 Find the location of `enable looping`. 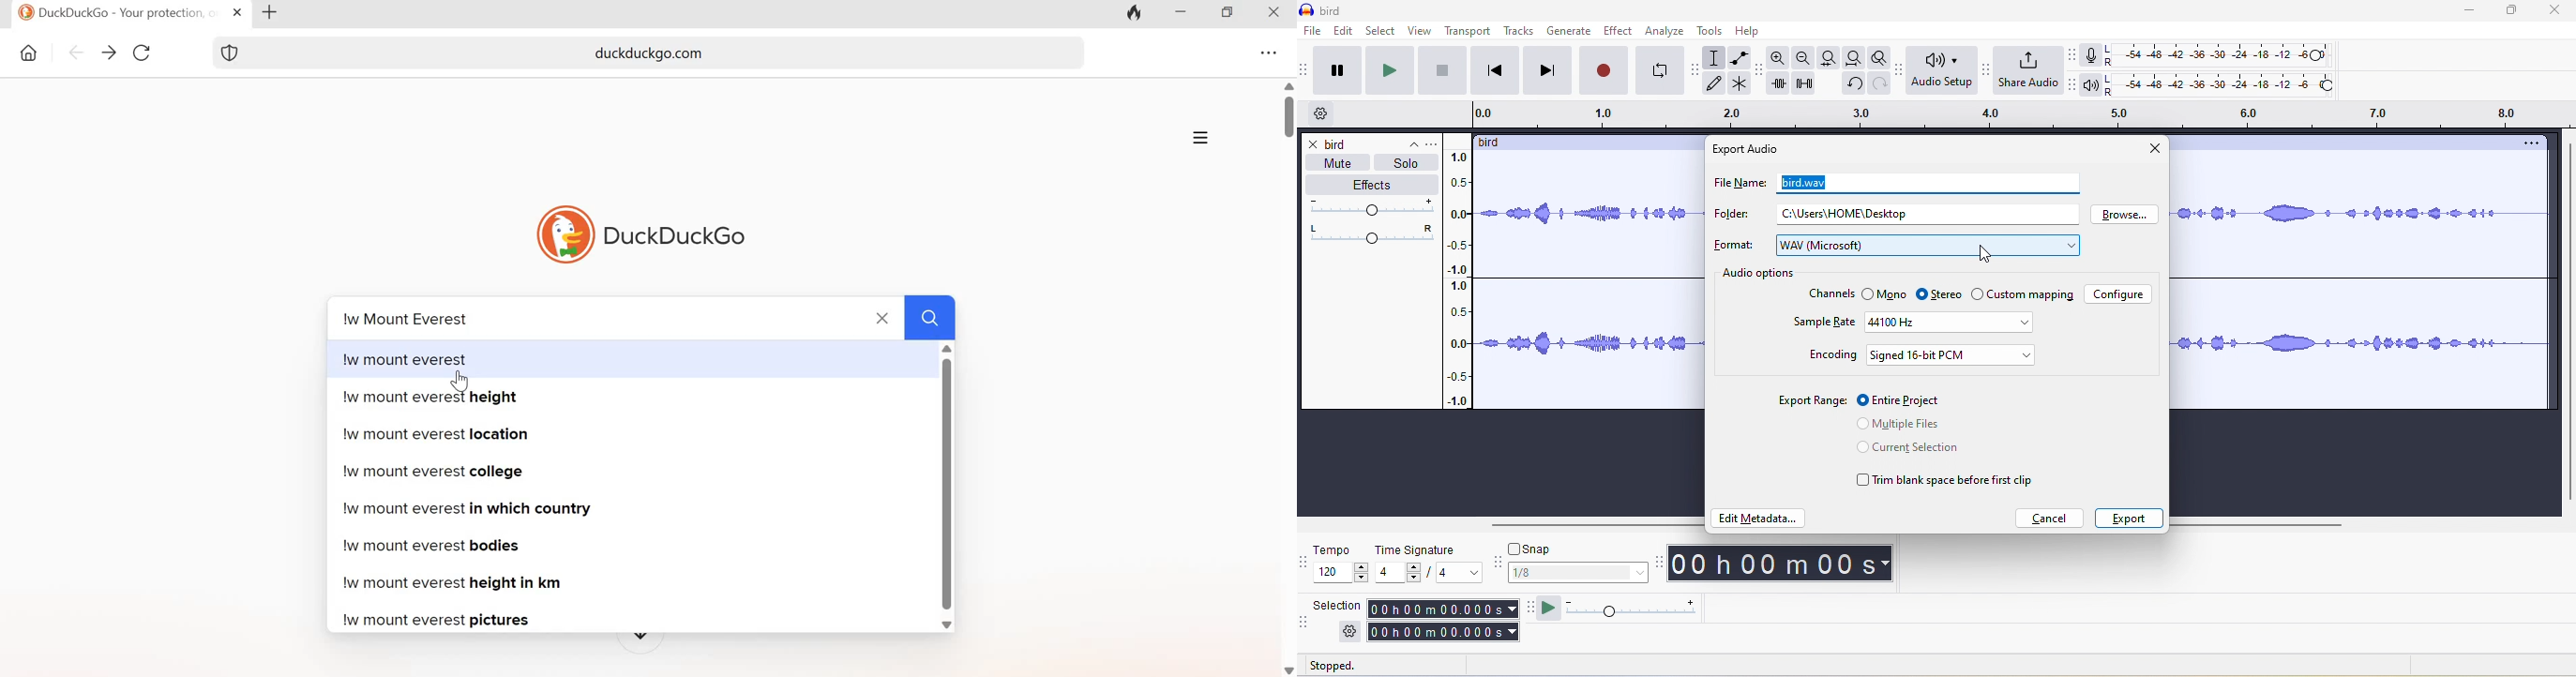

enable looping is located at coordinates (1660, 71).